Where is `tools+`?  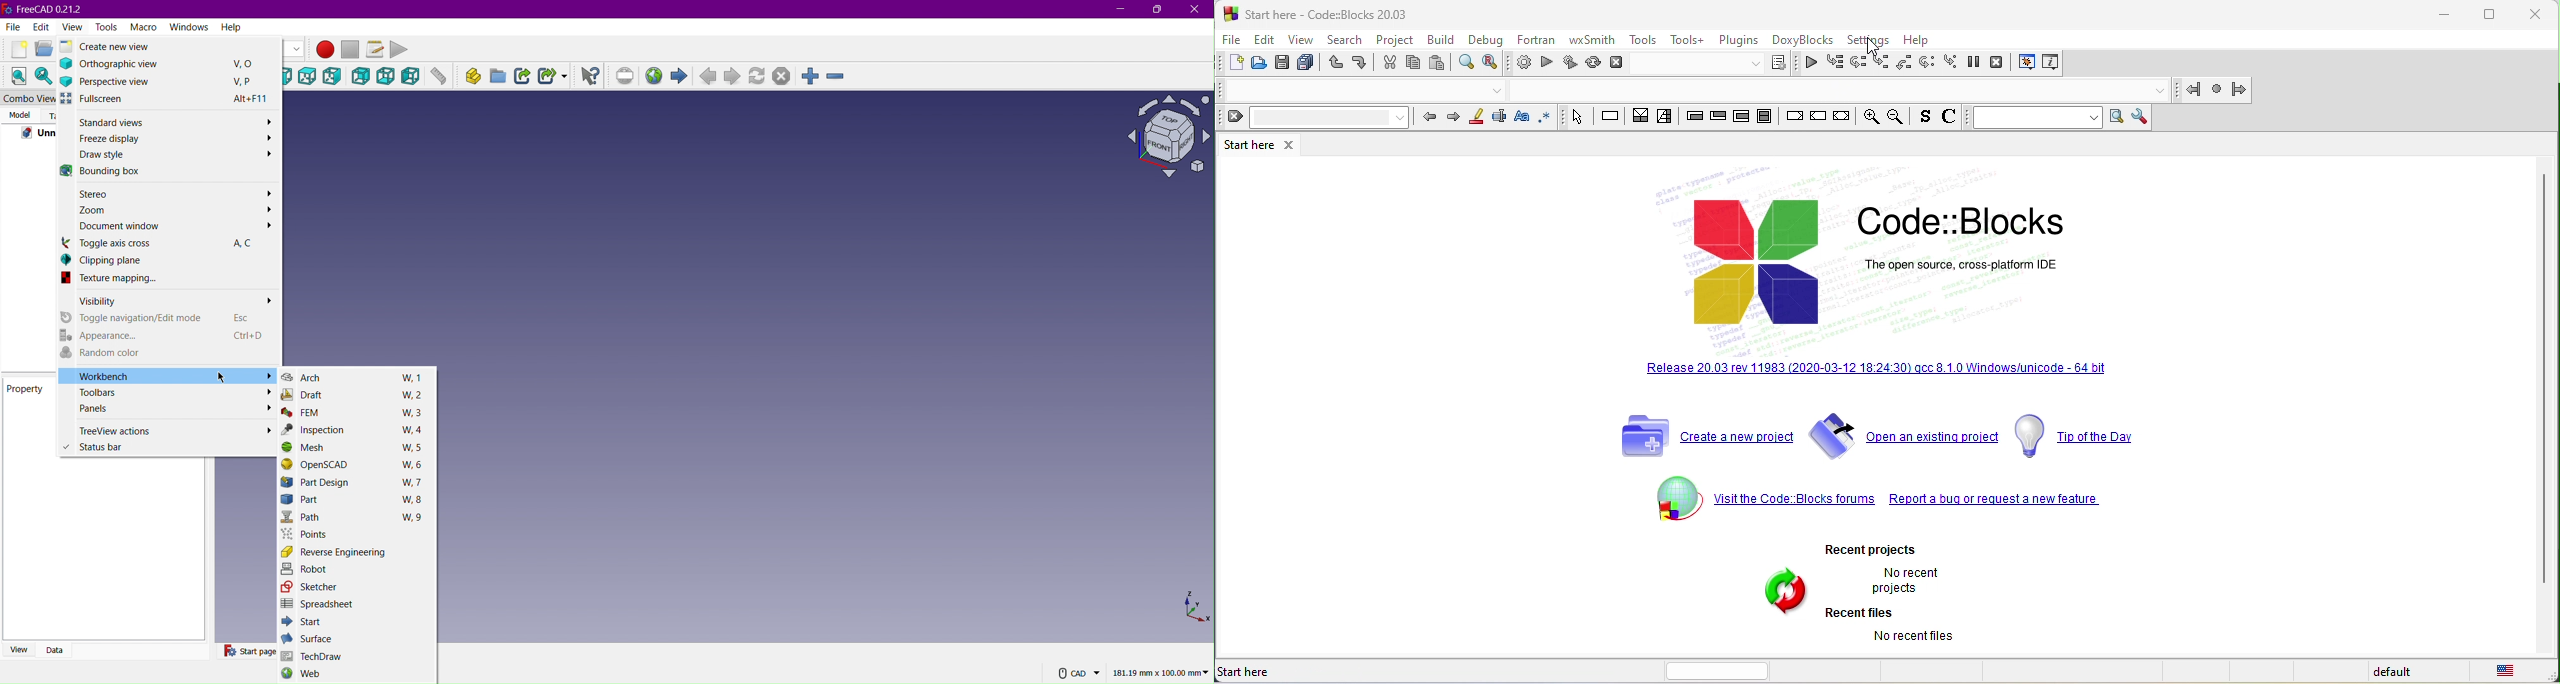
tools+ is located at coordinates (1692, 40).